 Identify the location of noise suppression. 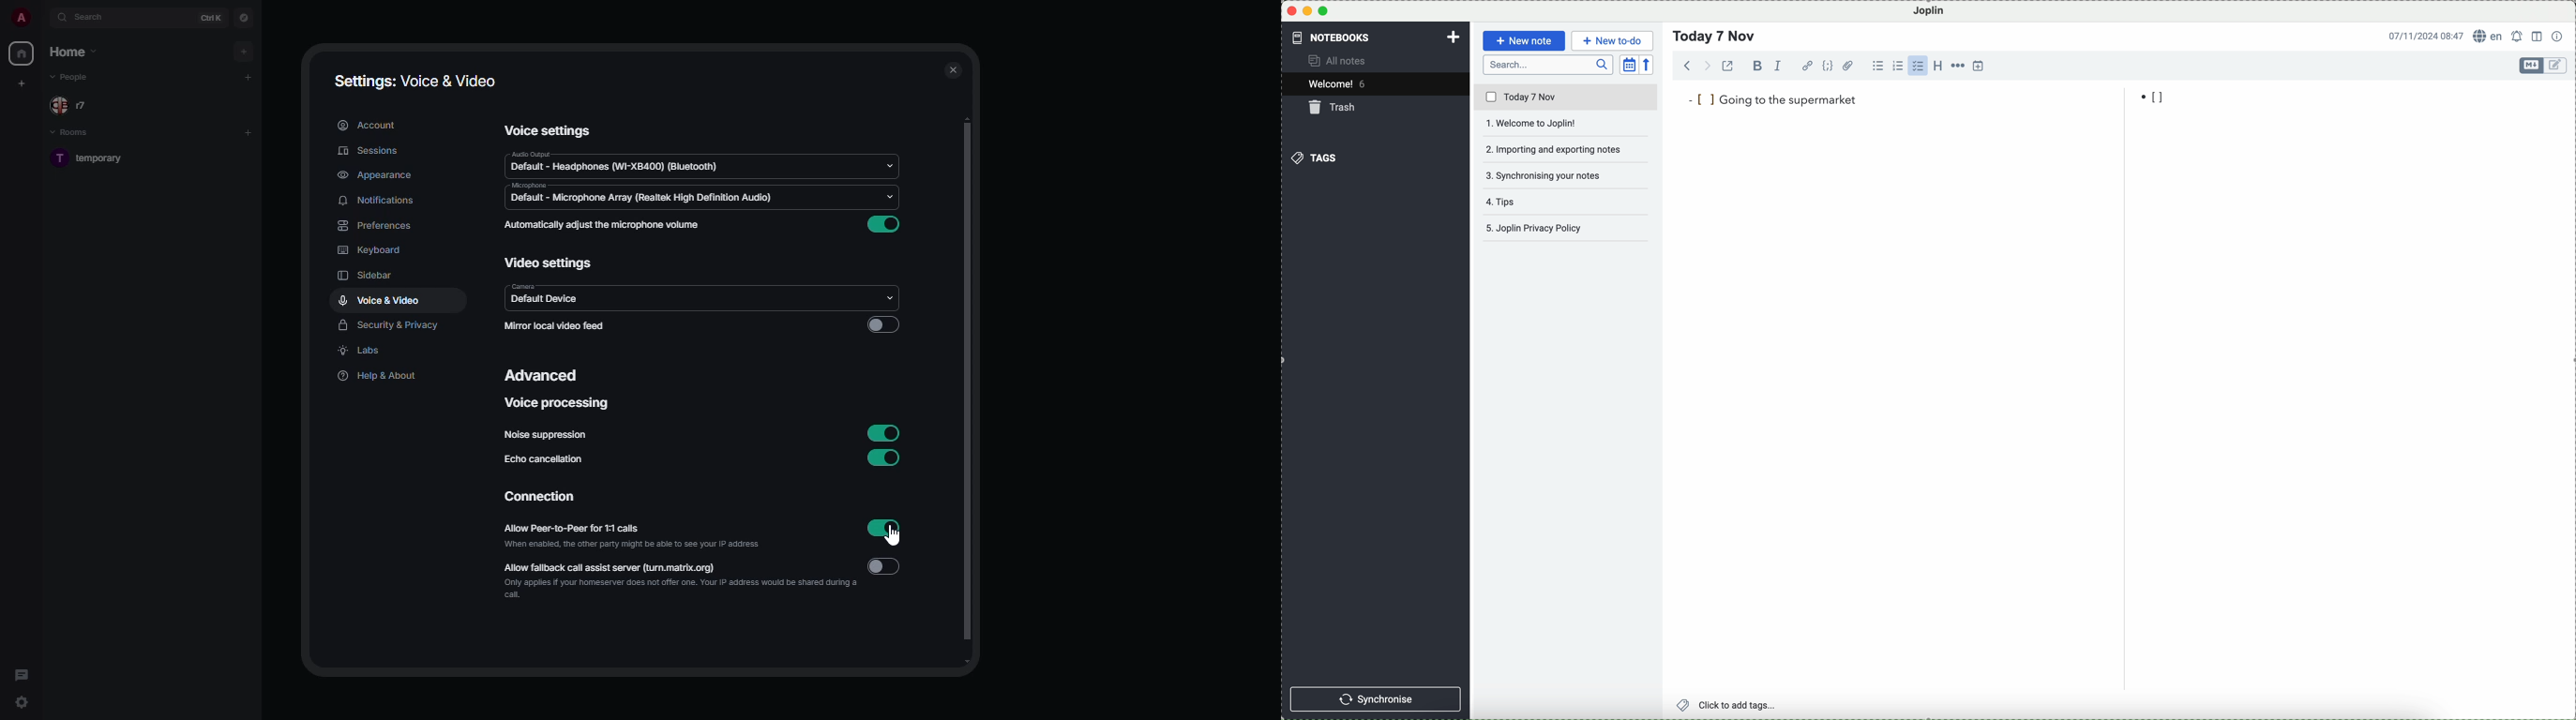
(547, 436).